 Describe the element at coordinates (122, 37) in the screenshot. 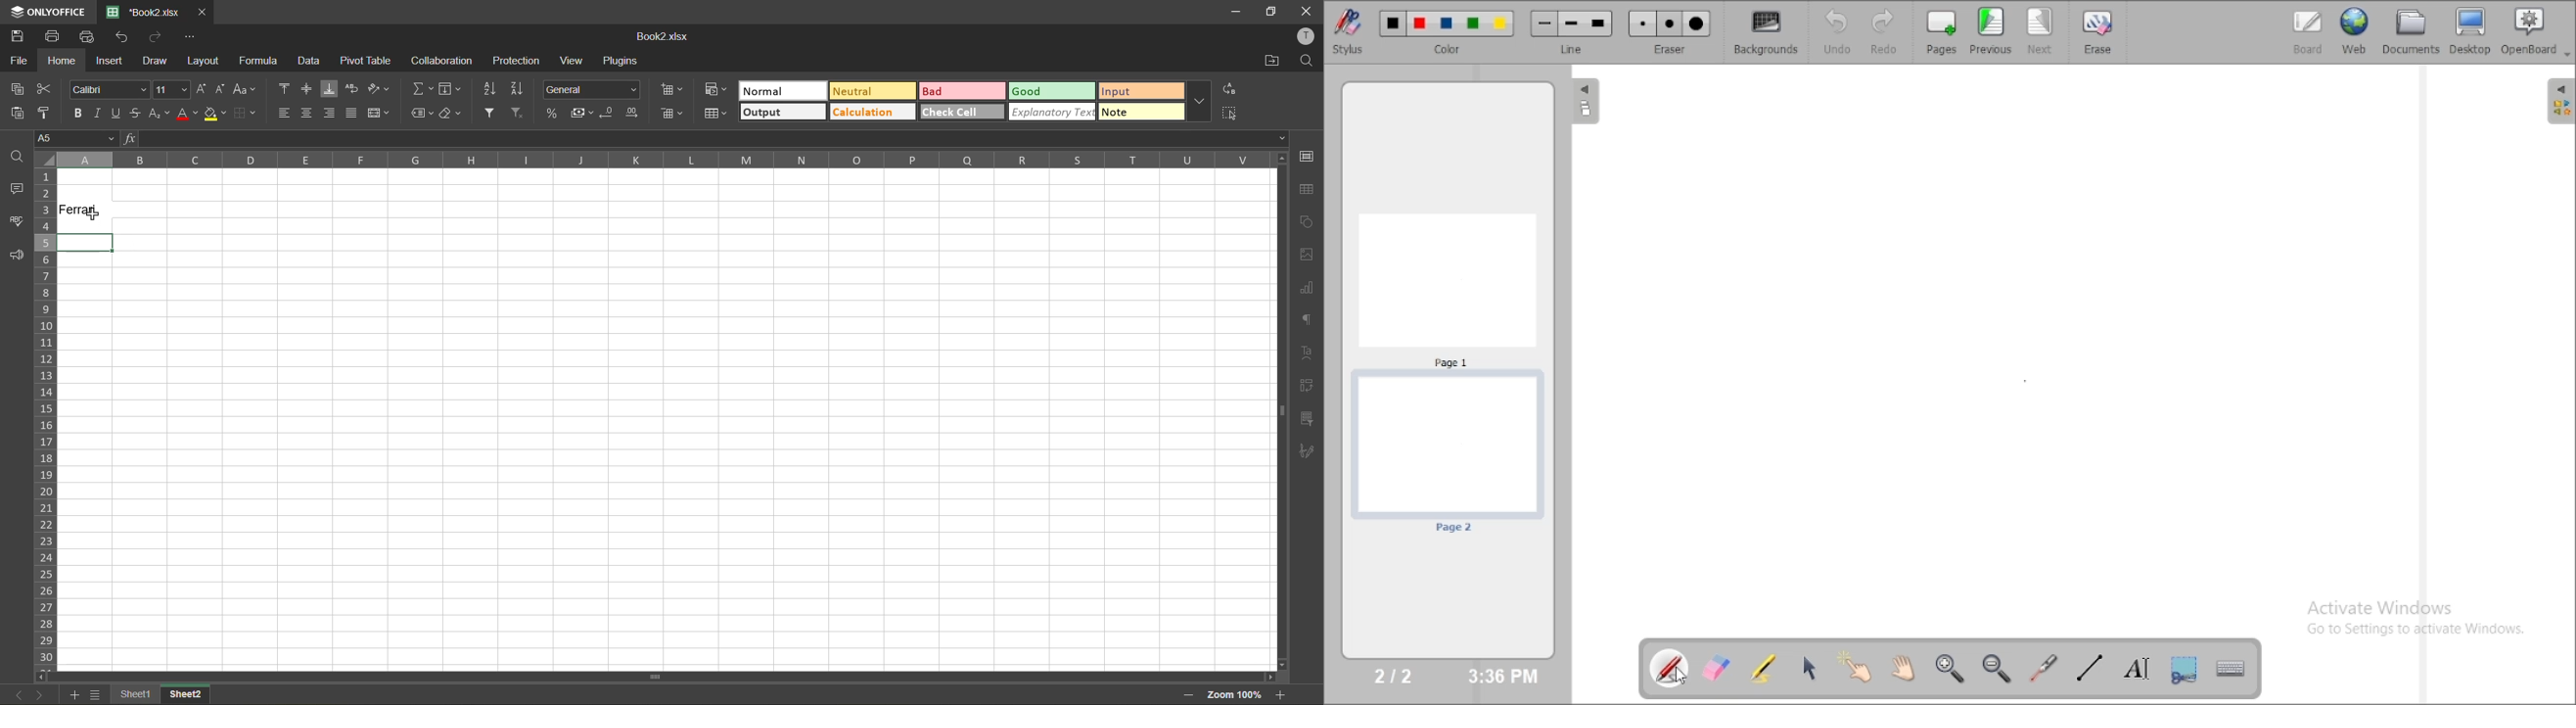

I see `undo` at that location.